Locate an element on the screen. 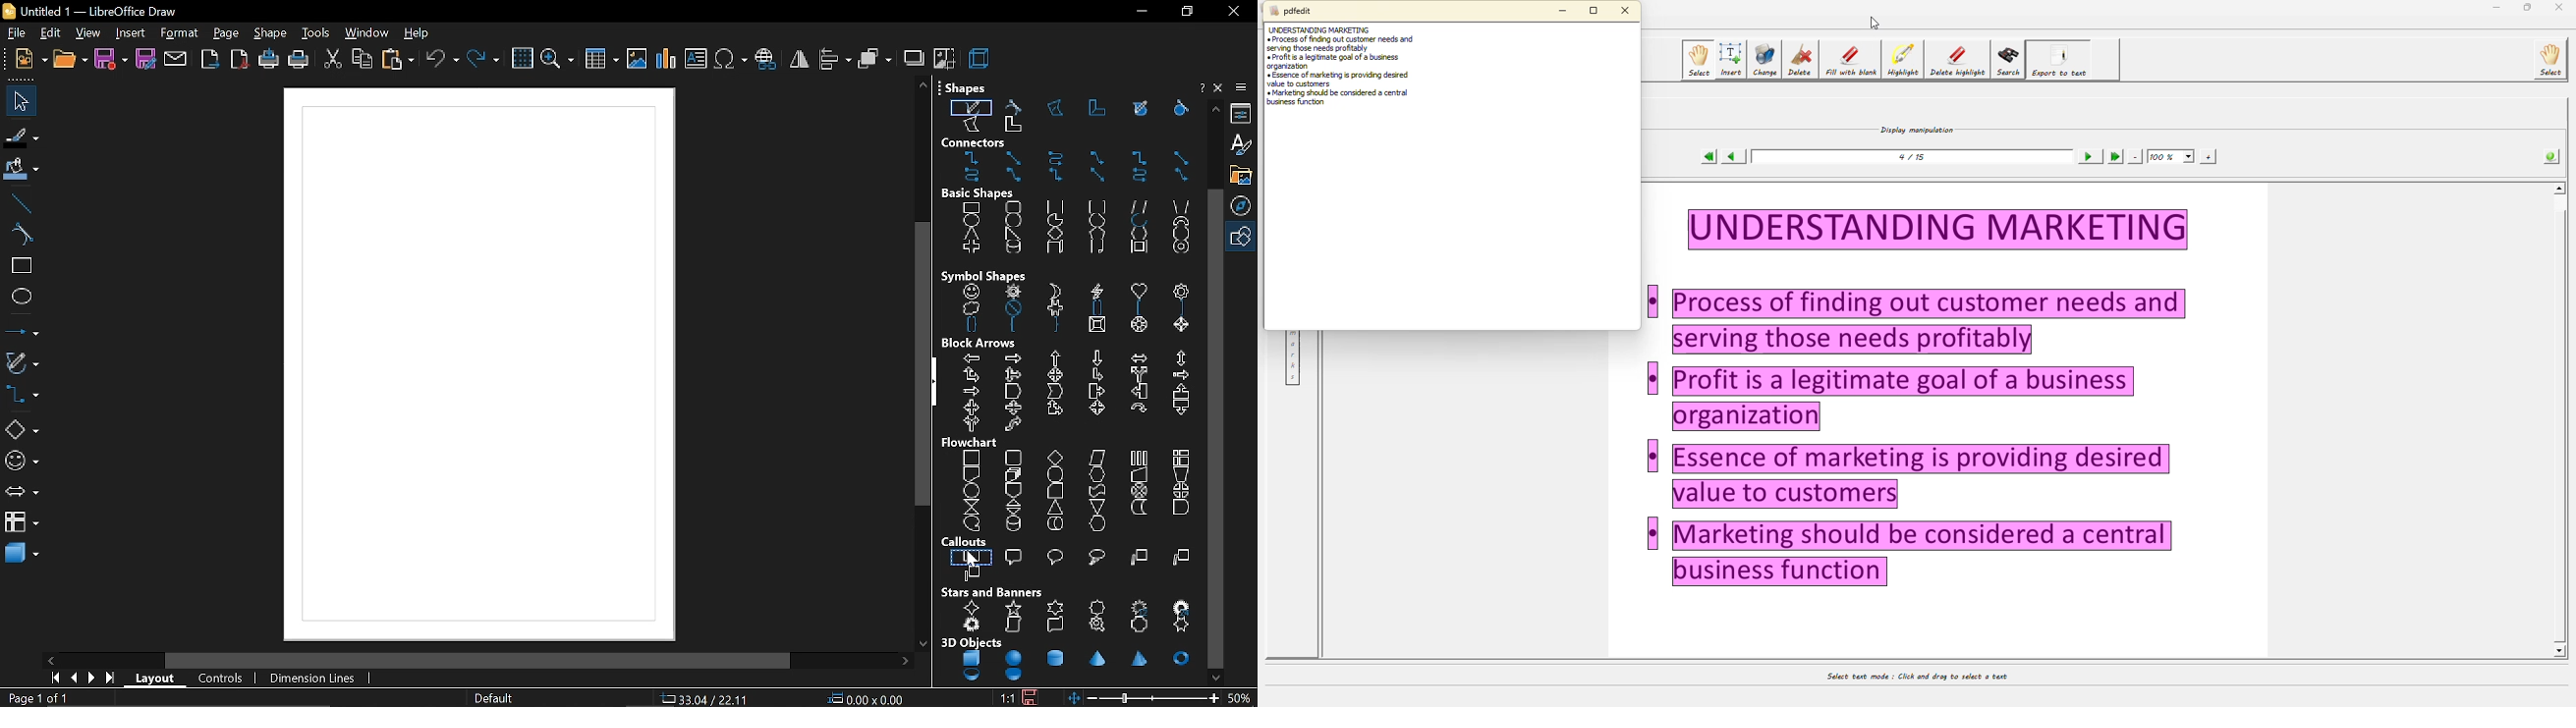 The image size is (2576, 728). notched right arrow is located at coordinates (970, 392).